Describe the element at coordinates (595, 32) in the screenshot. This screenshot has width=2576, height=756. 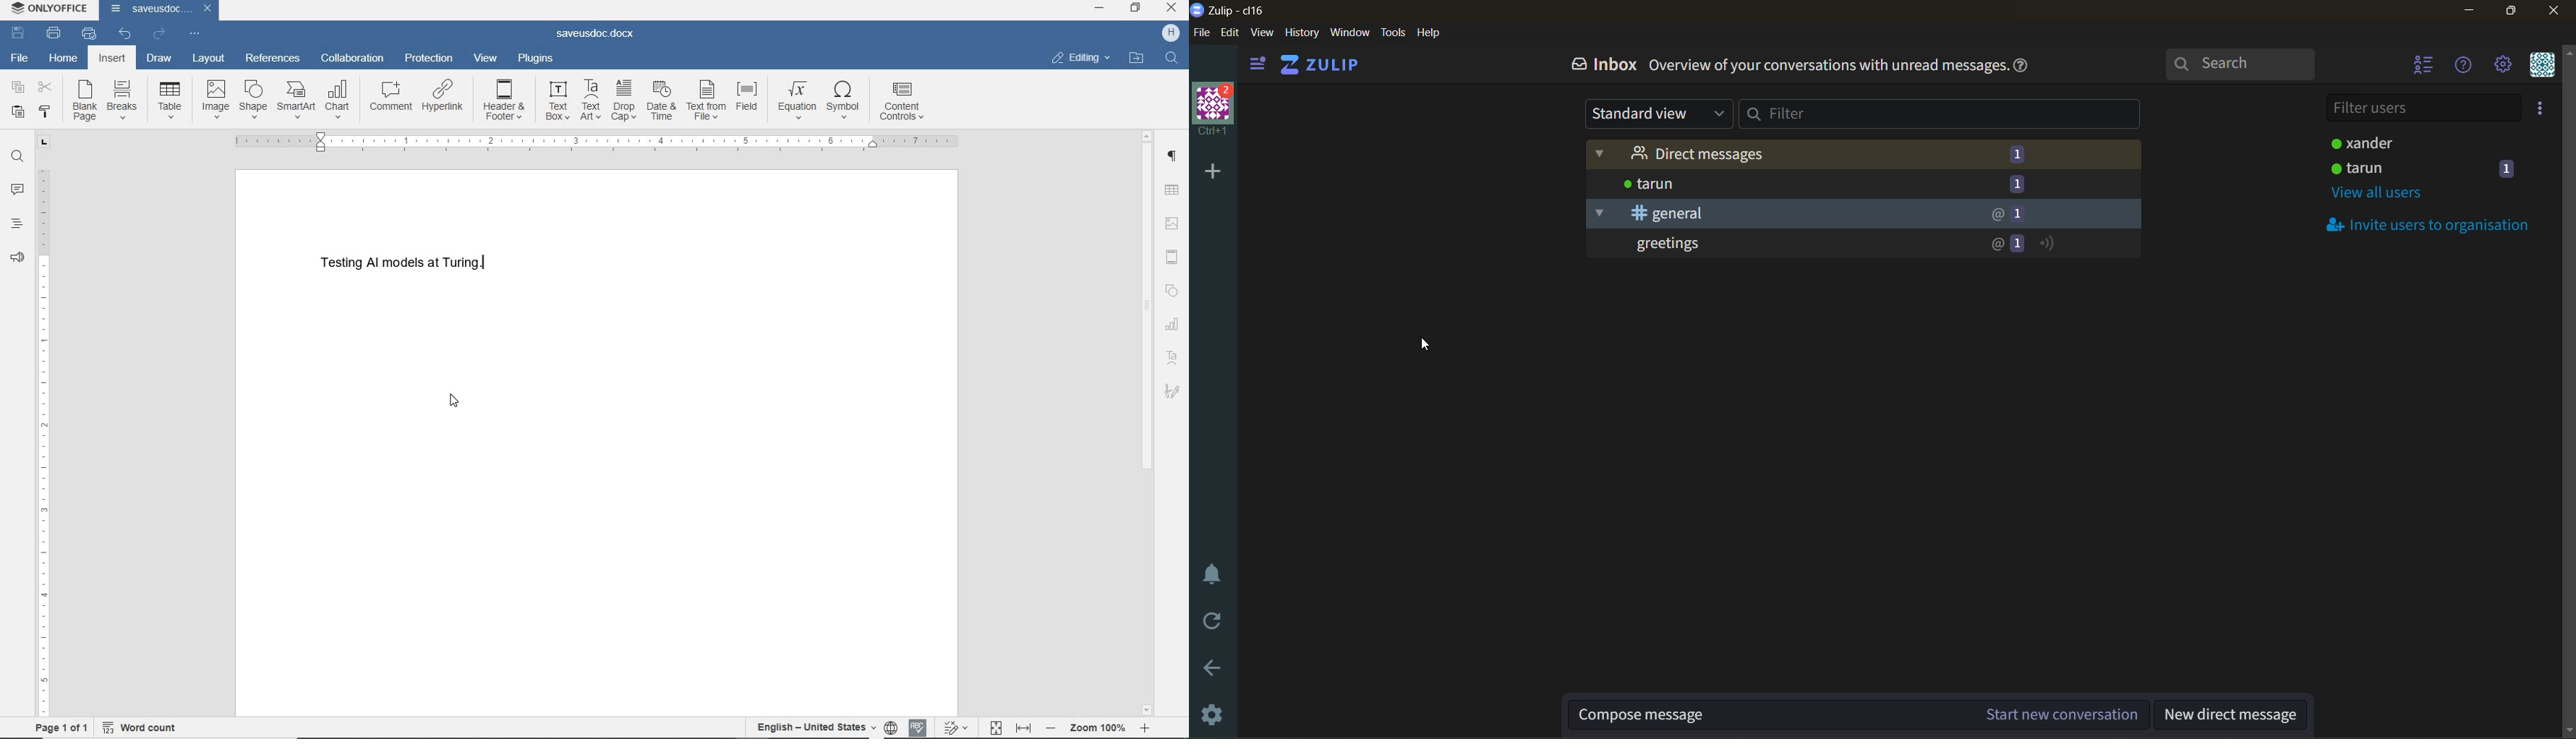
I see `saveusdoc.docx(document name)` at that location.